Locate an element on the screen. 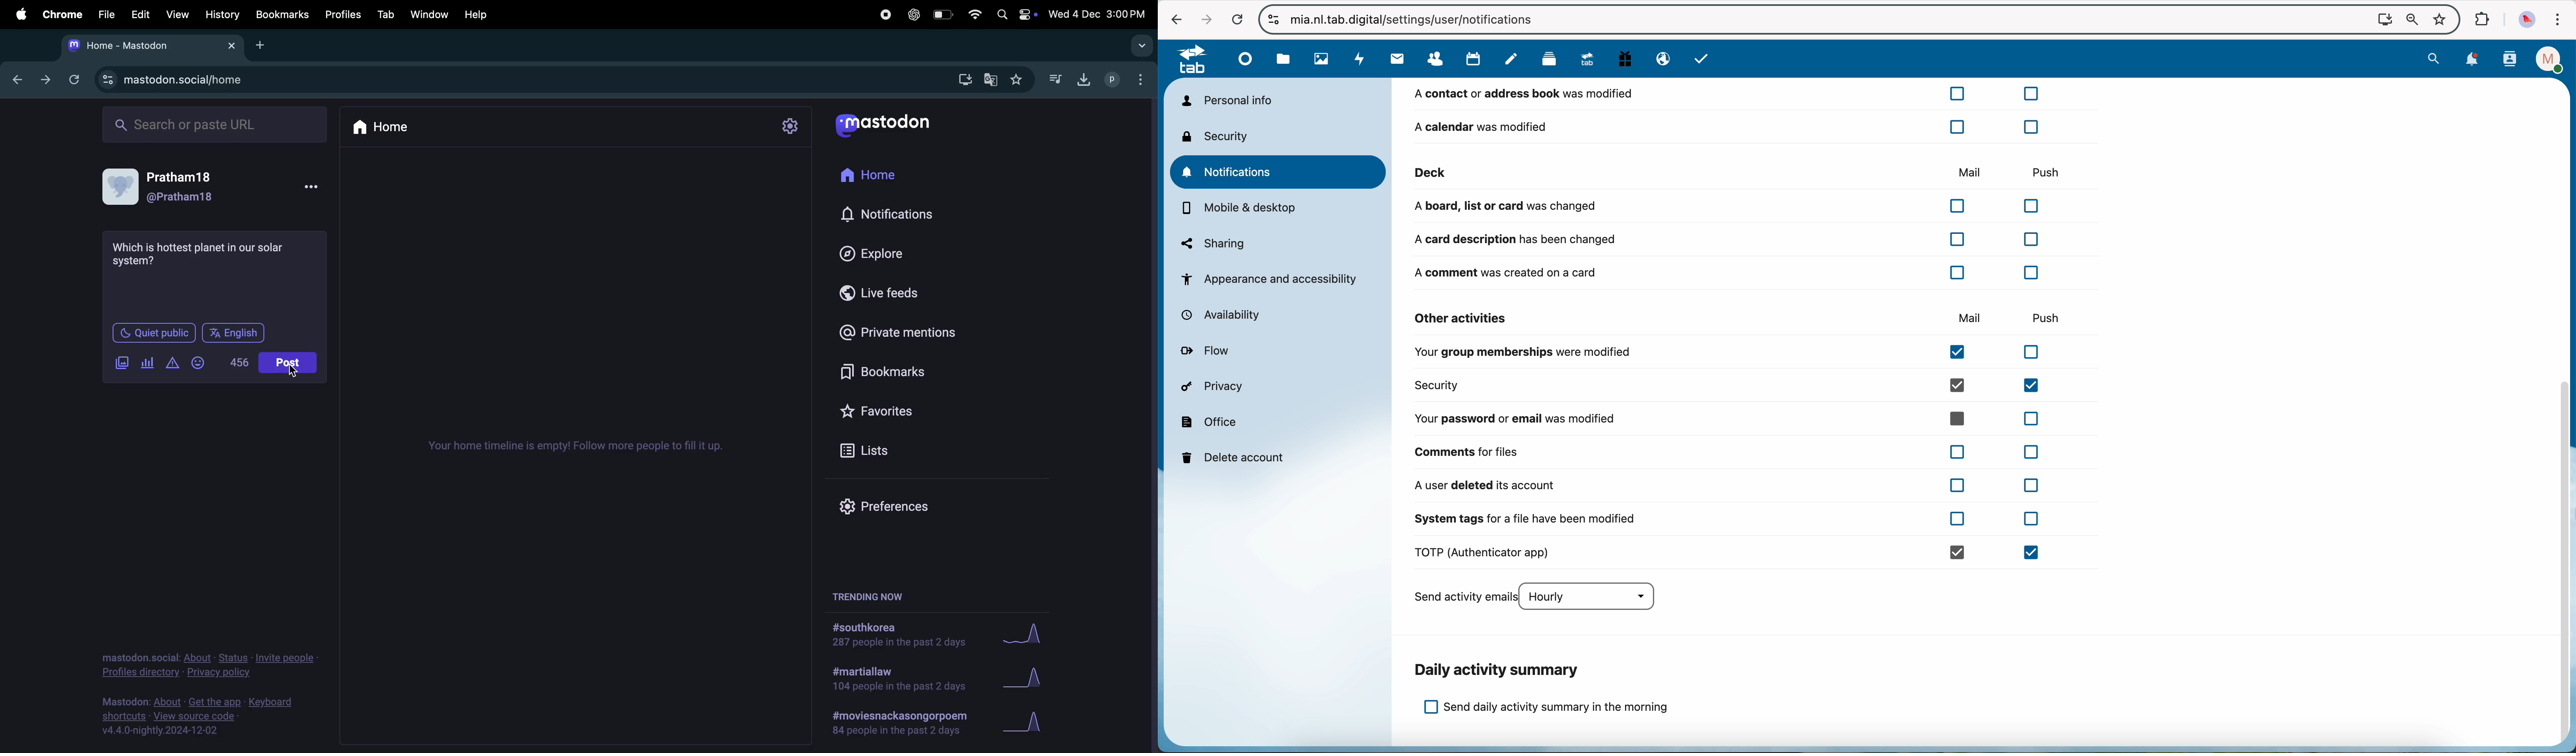 The height and width of the screenshot is (756, 2576). Graph is located at coordinates (1041, 674).